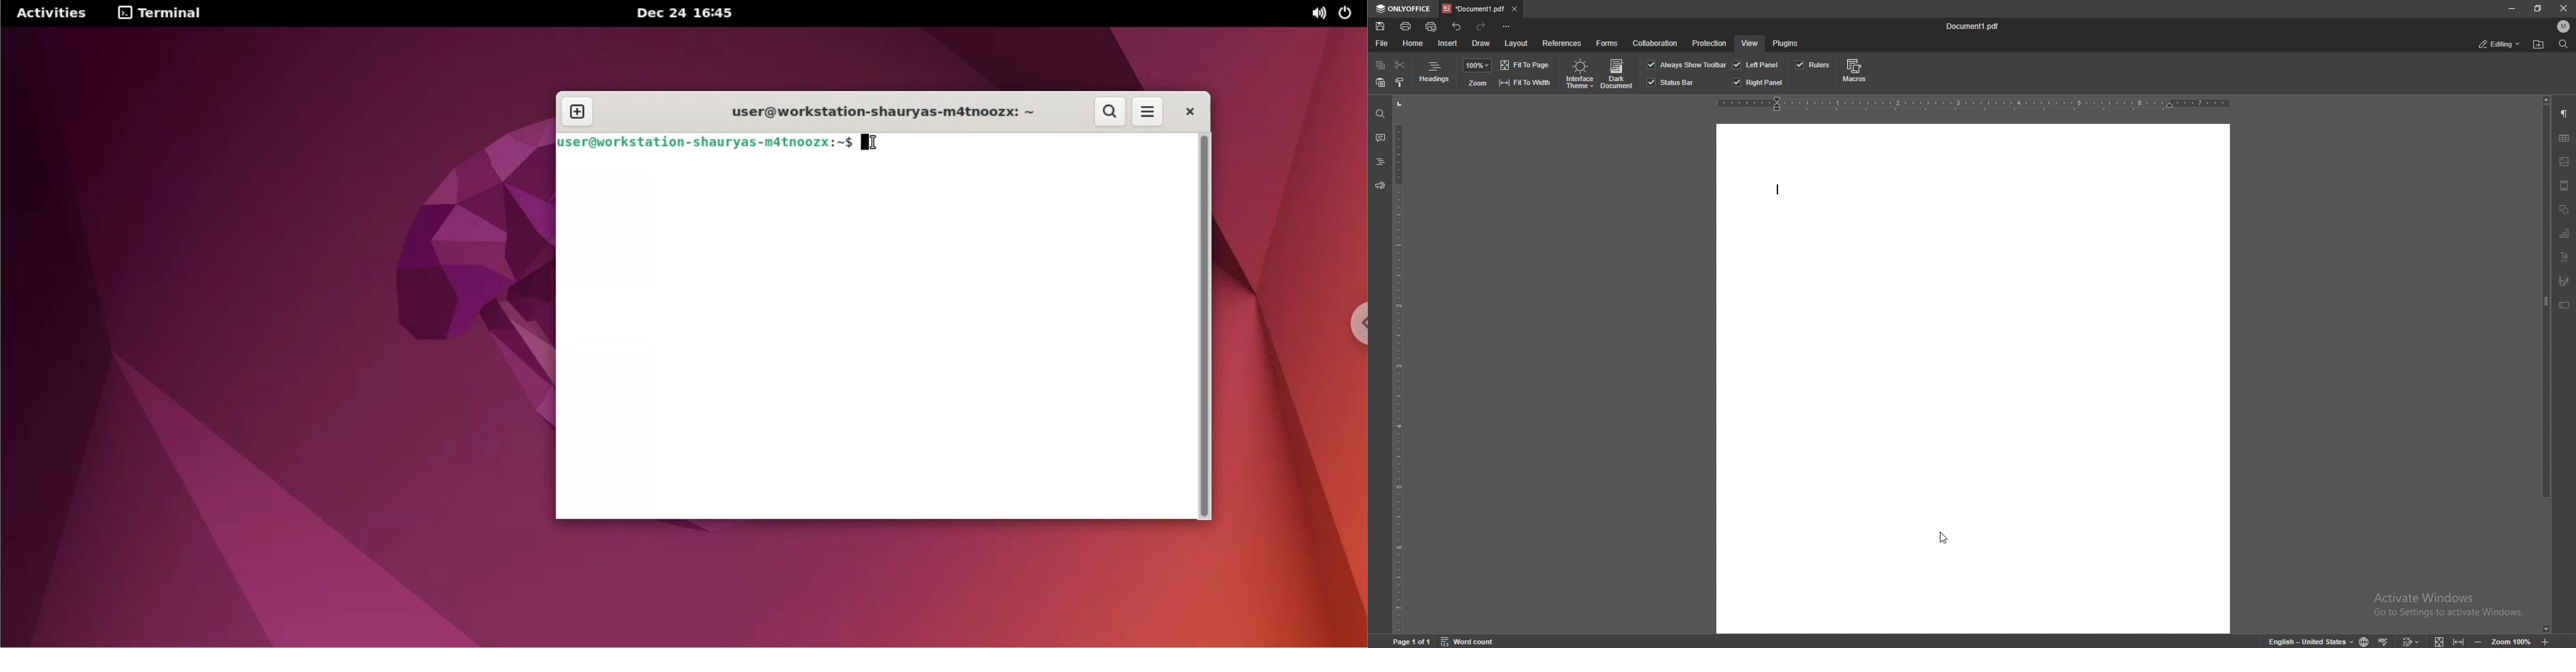  What do you see at coordinates (1380, 66) in the screenshot?
I see `copy` at bounding box center [1380, 66].